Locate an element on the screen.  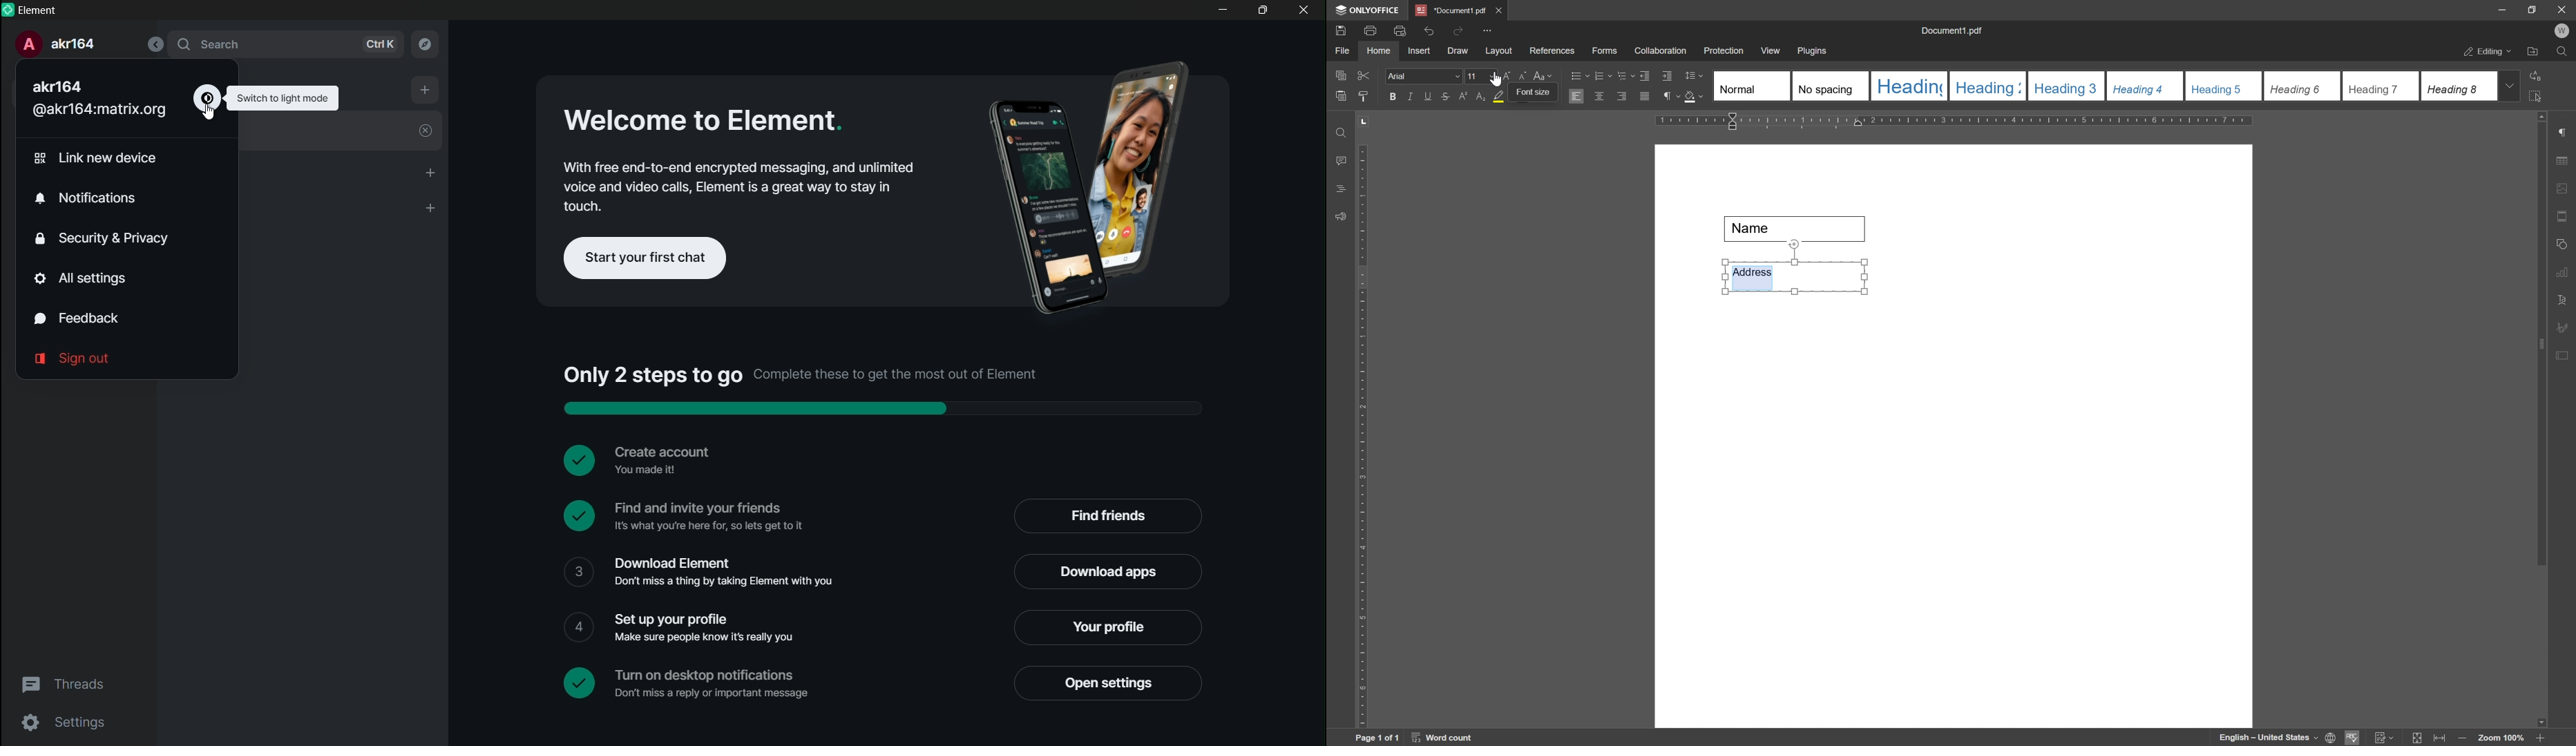
font size is located at coordinates (1529, 97).